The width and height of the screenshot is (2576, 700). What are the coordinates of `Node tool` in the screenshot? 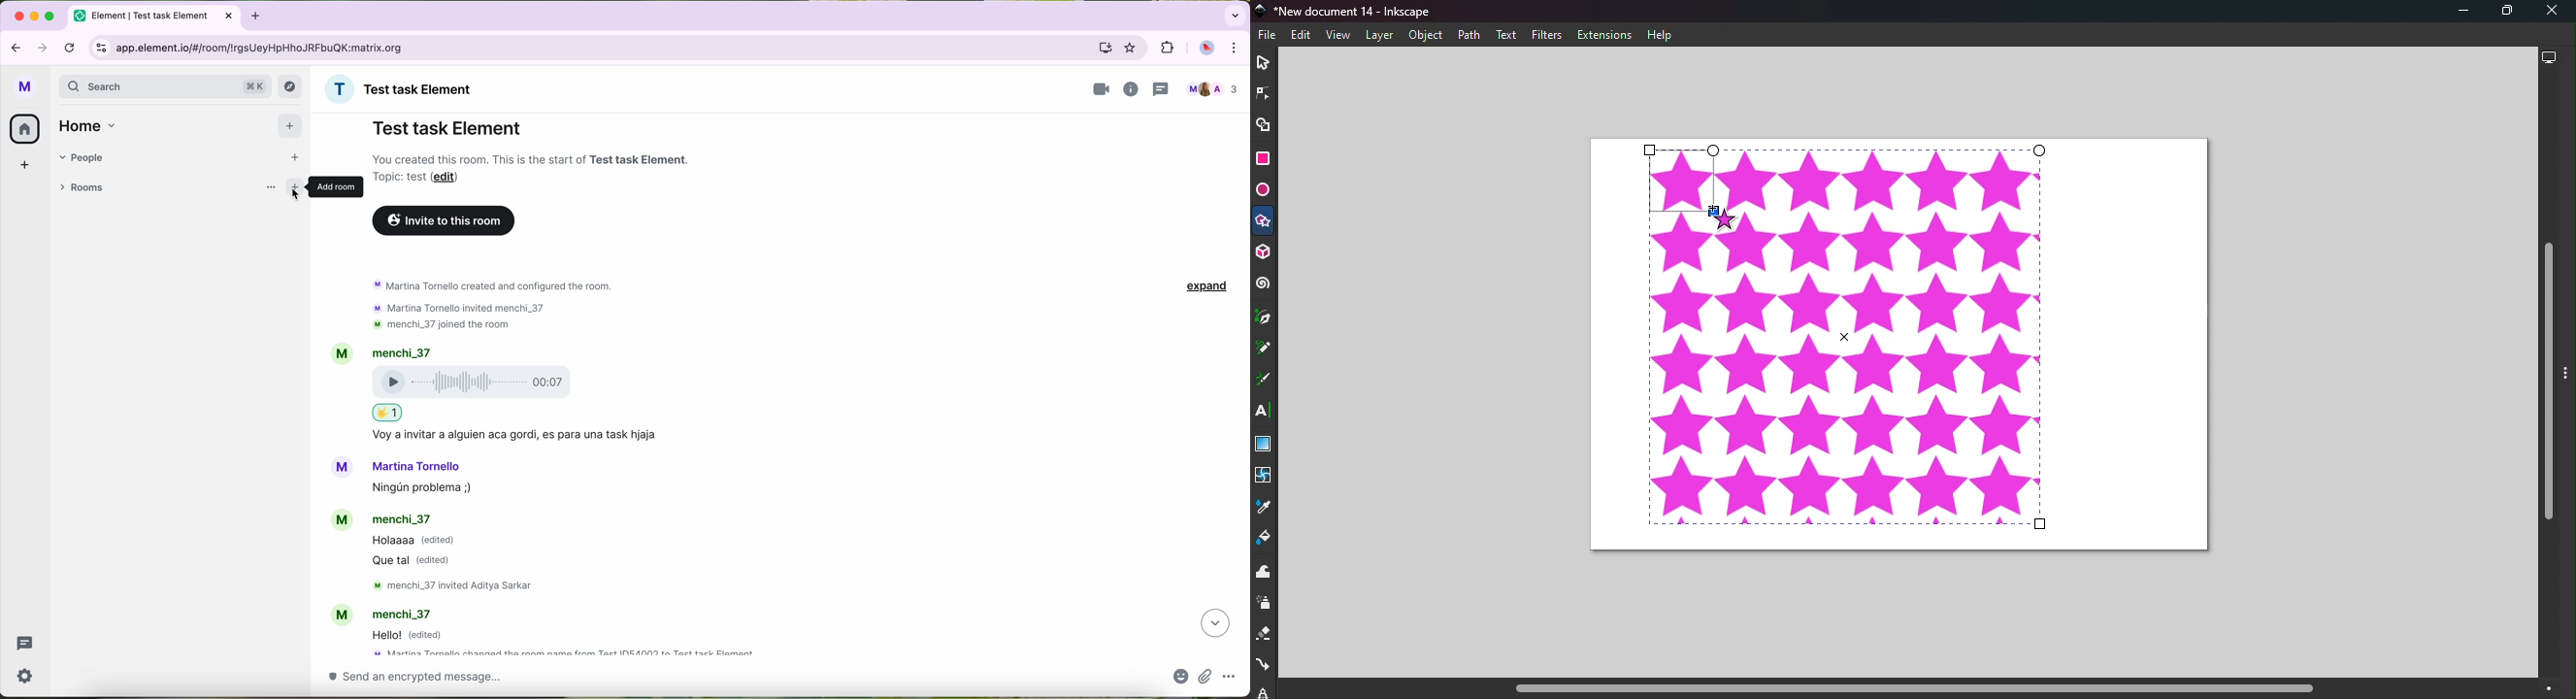 It's located at (1262, 93).